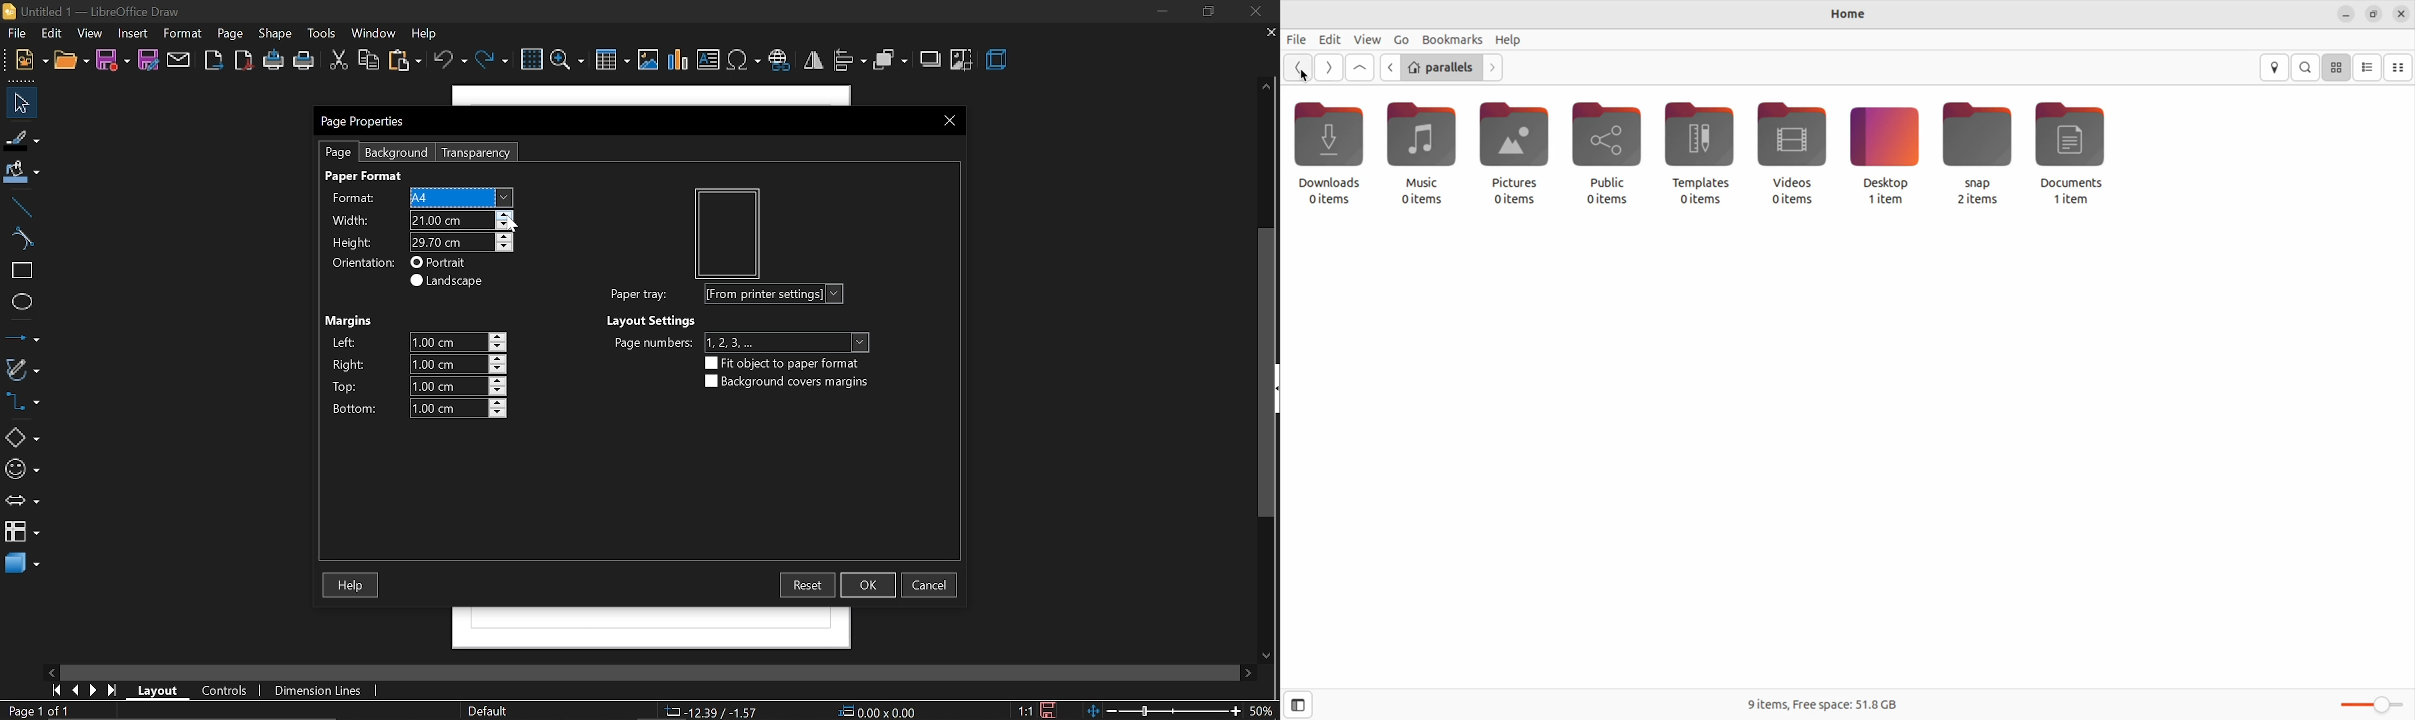 The height and width of the screenshot is (728, 2436). I want to click on move up, so click(1266, 85).